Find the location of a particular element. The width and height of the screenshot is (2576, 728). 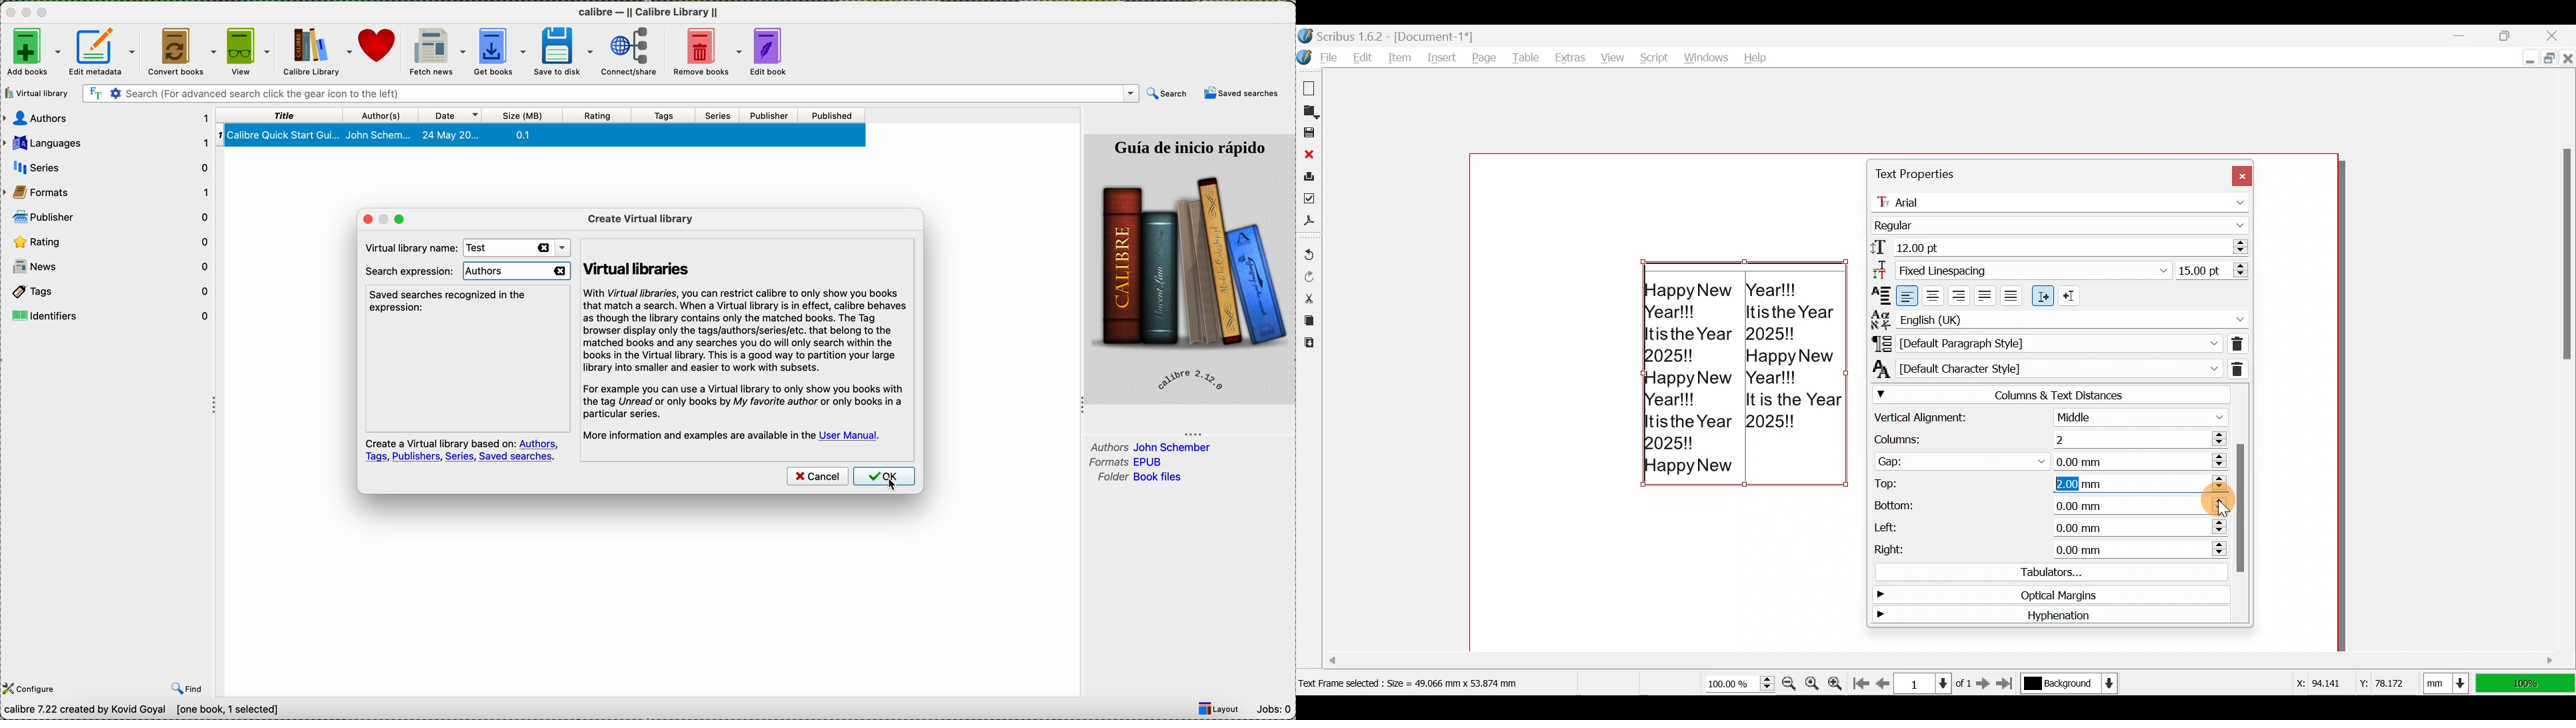

Paste is located at coordinates (1308, 345).